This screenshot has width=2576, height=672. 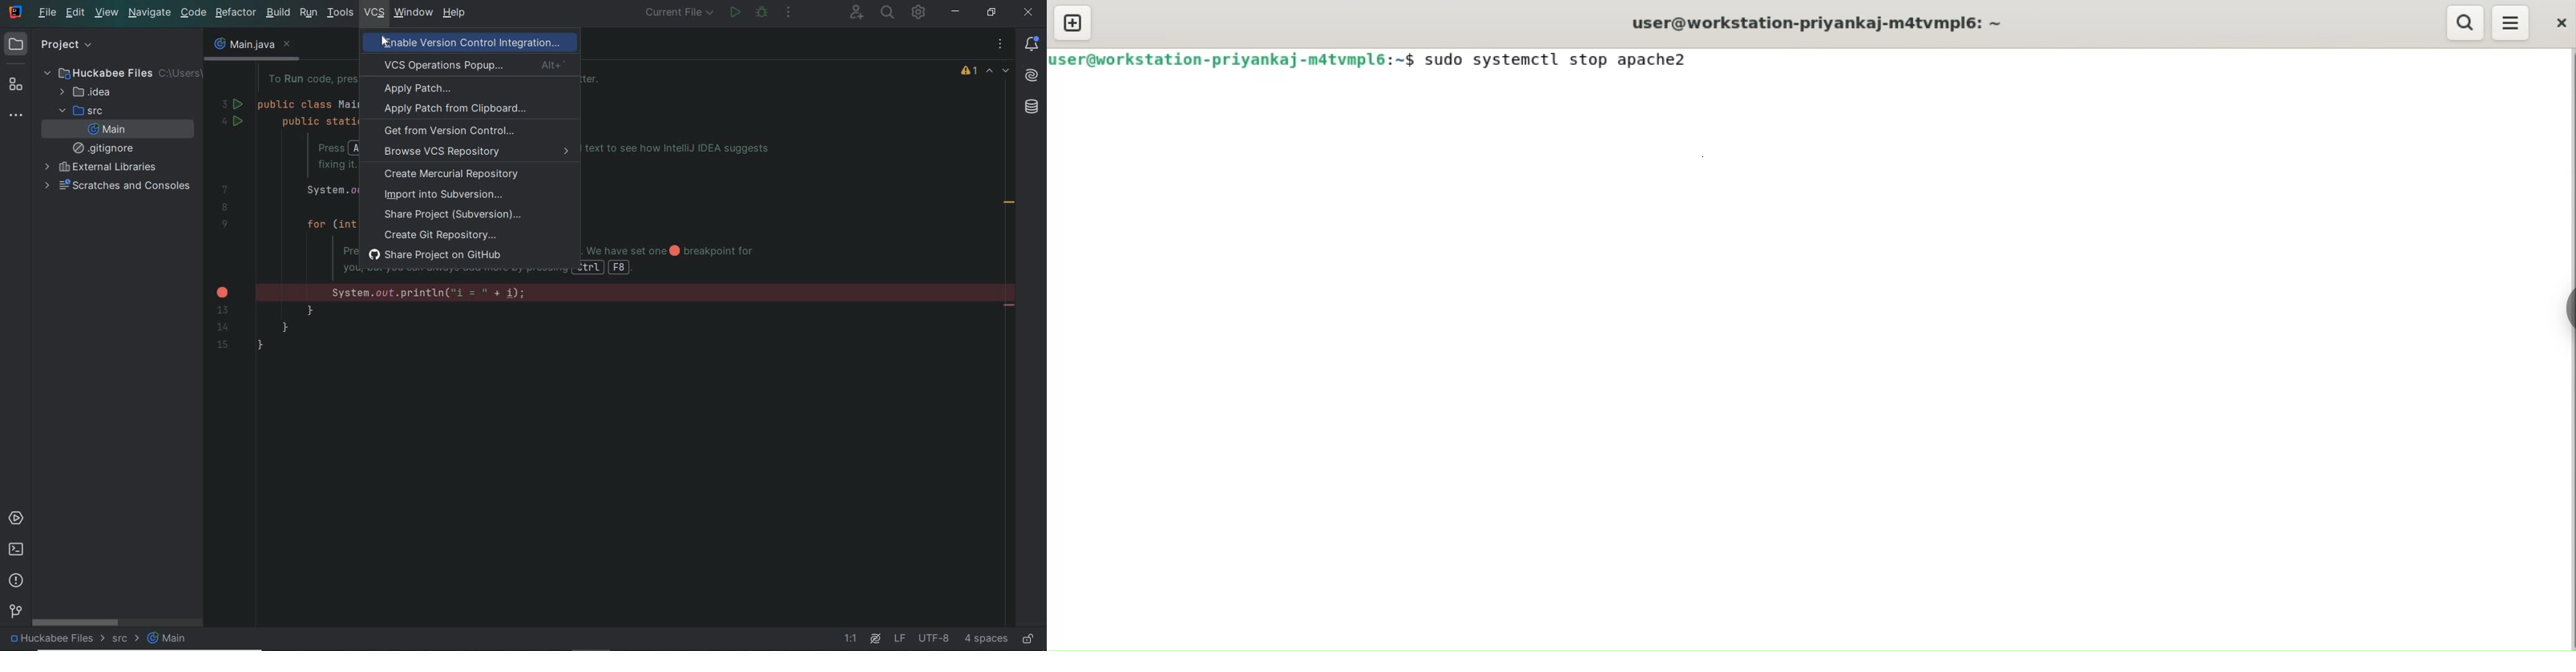 What do you see at coordinates (419, 89) in the screenshot?
I see `apply patch` at bounding box center [419, 89].